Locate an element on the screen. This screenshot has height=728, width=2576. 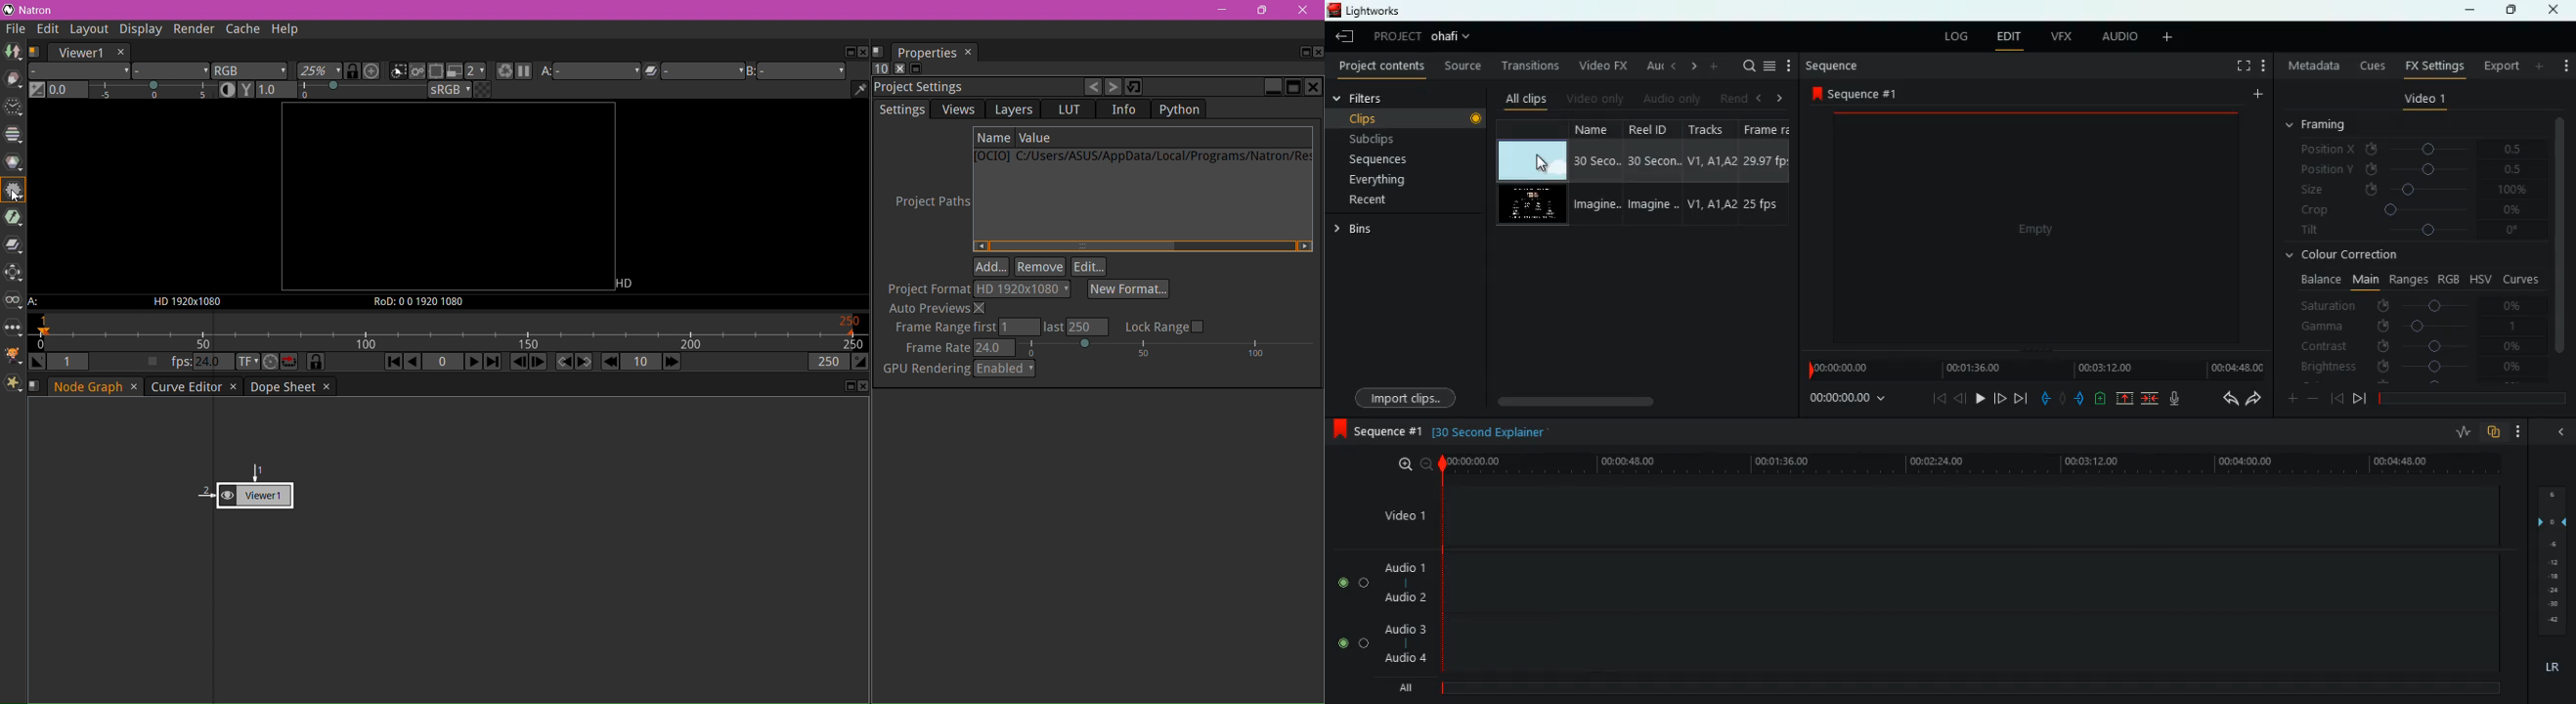
more is located at coordinates (2519, 432).